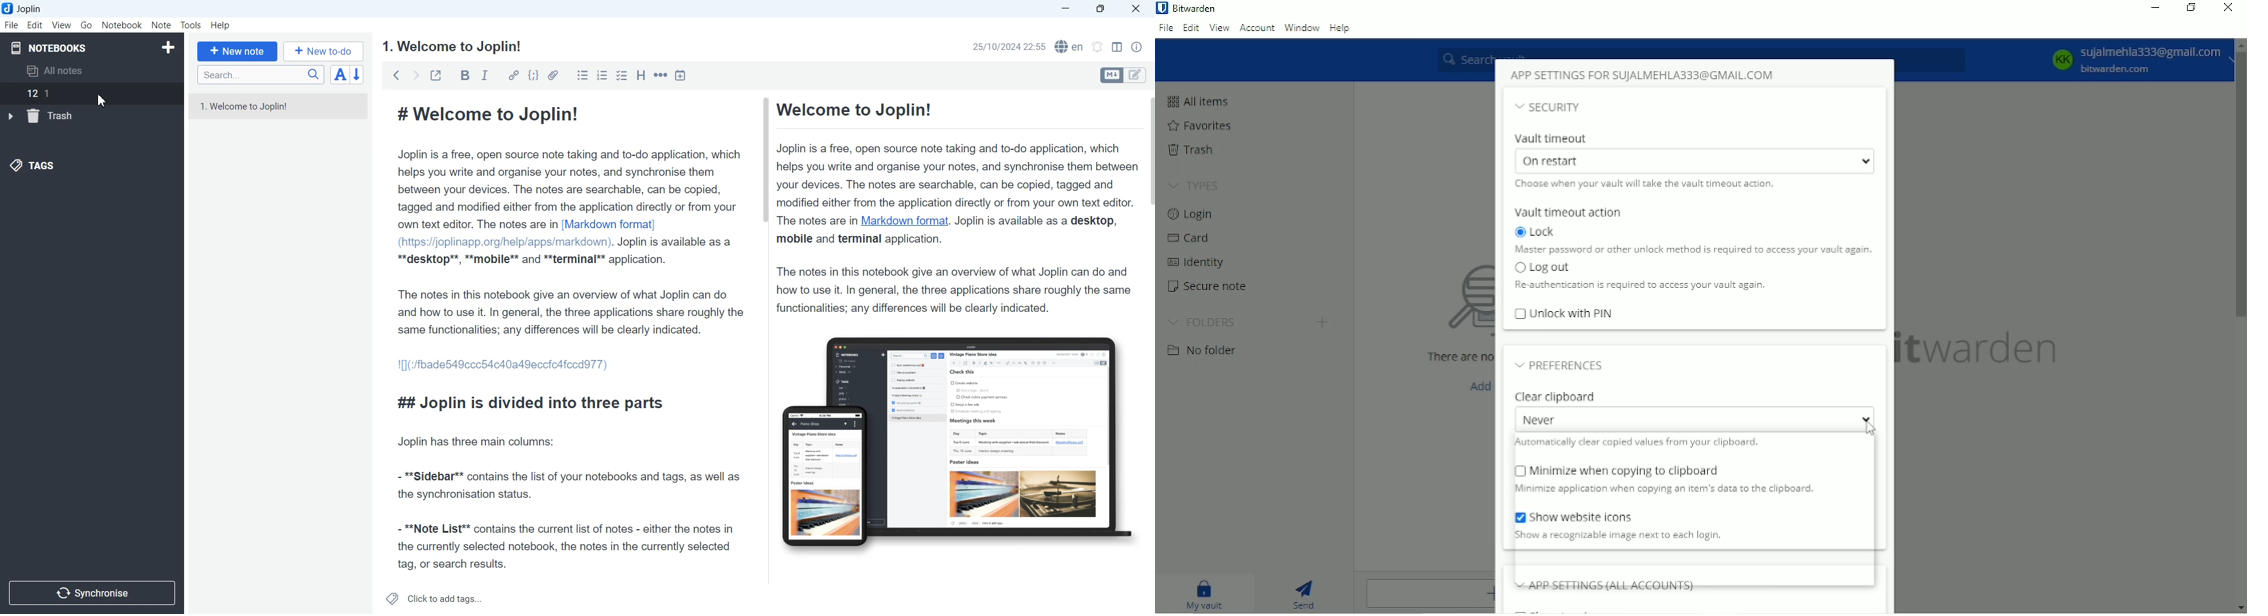 The width and height of the screenshot is (2268, 616). Describe the element at coordinates (49, 48) in the screenshot. I see `Notebooks` at that location.